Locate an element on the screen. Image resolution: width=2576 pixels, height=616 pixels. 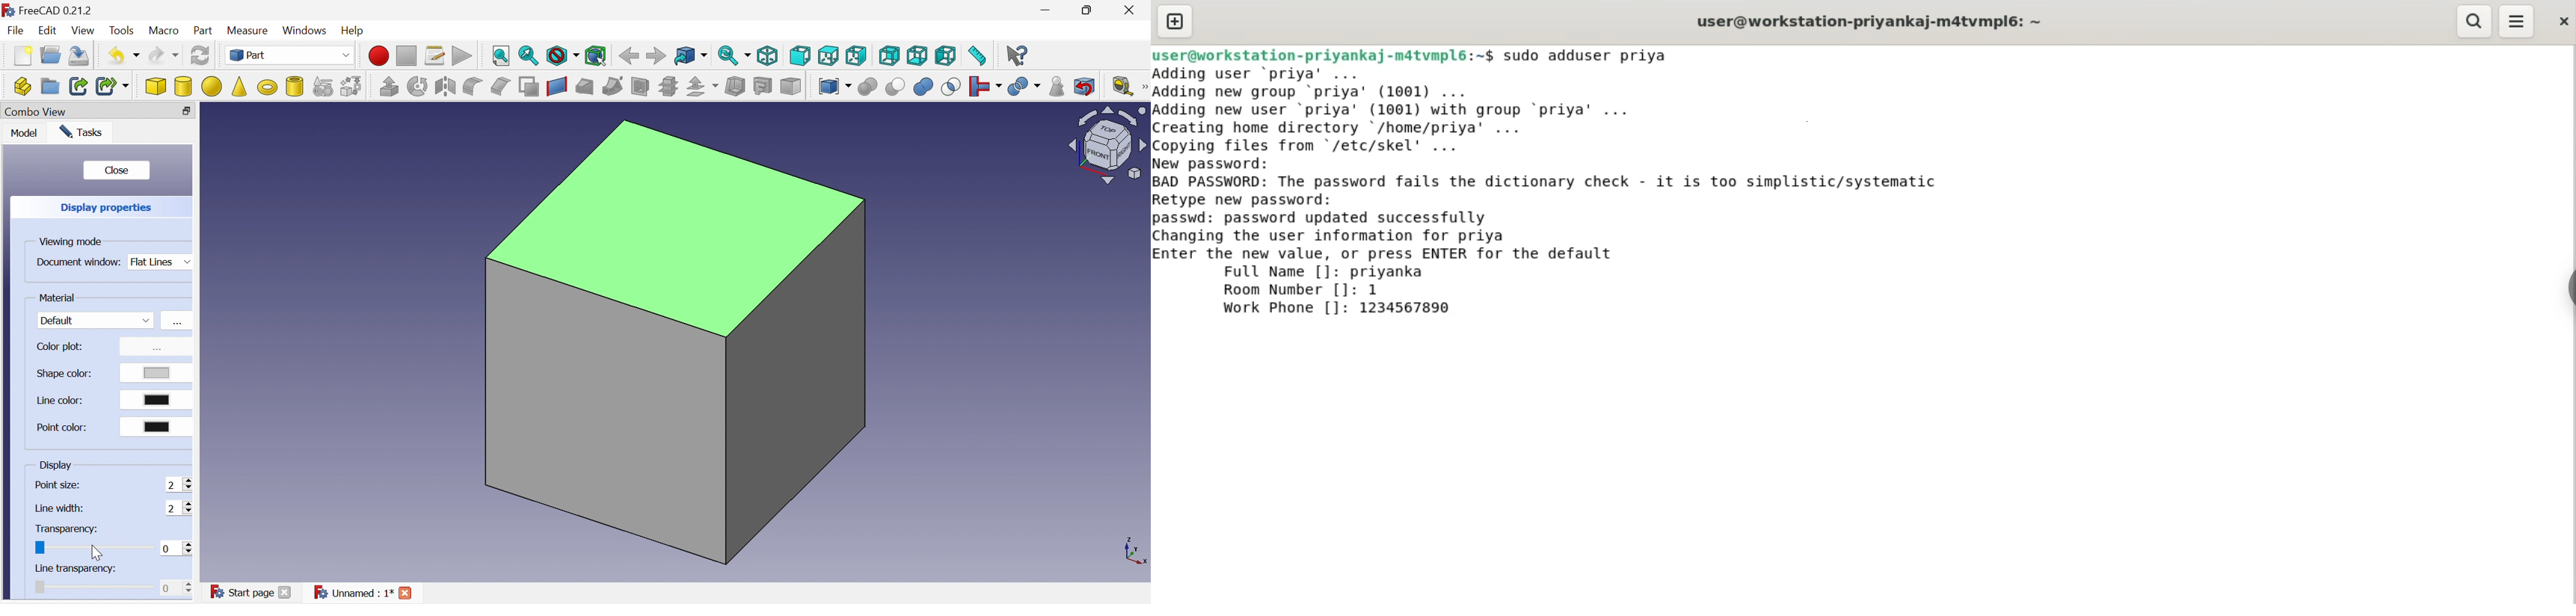
Mirroring is located at coordinates (445, 86).